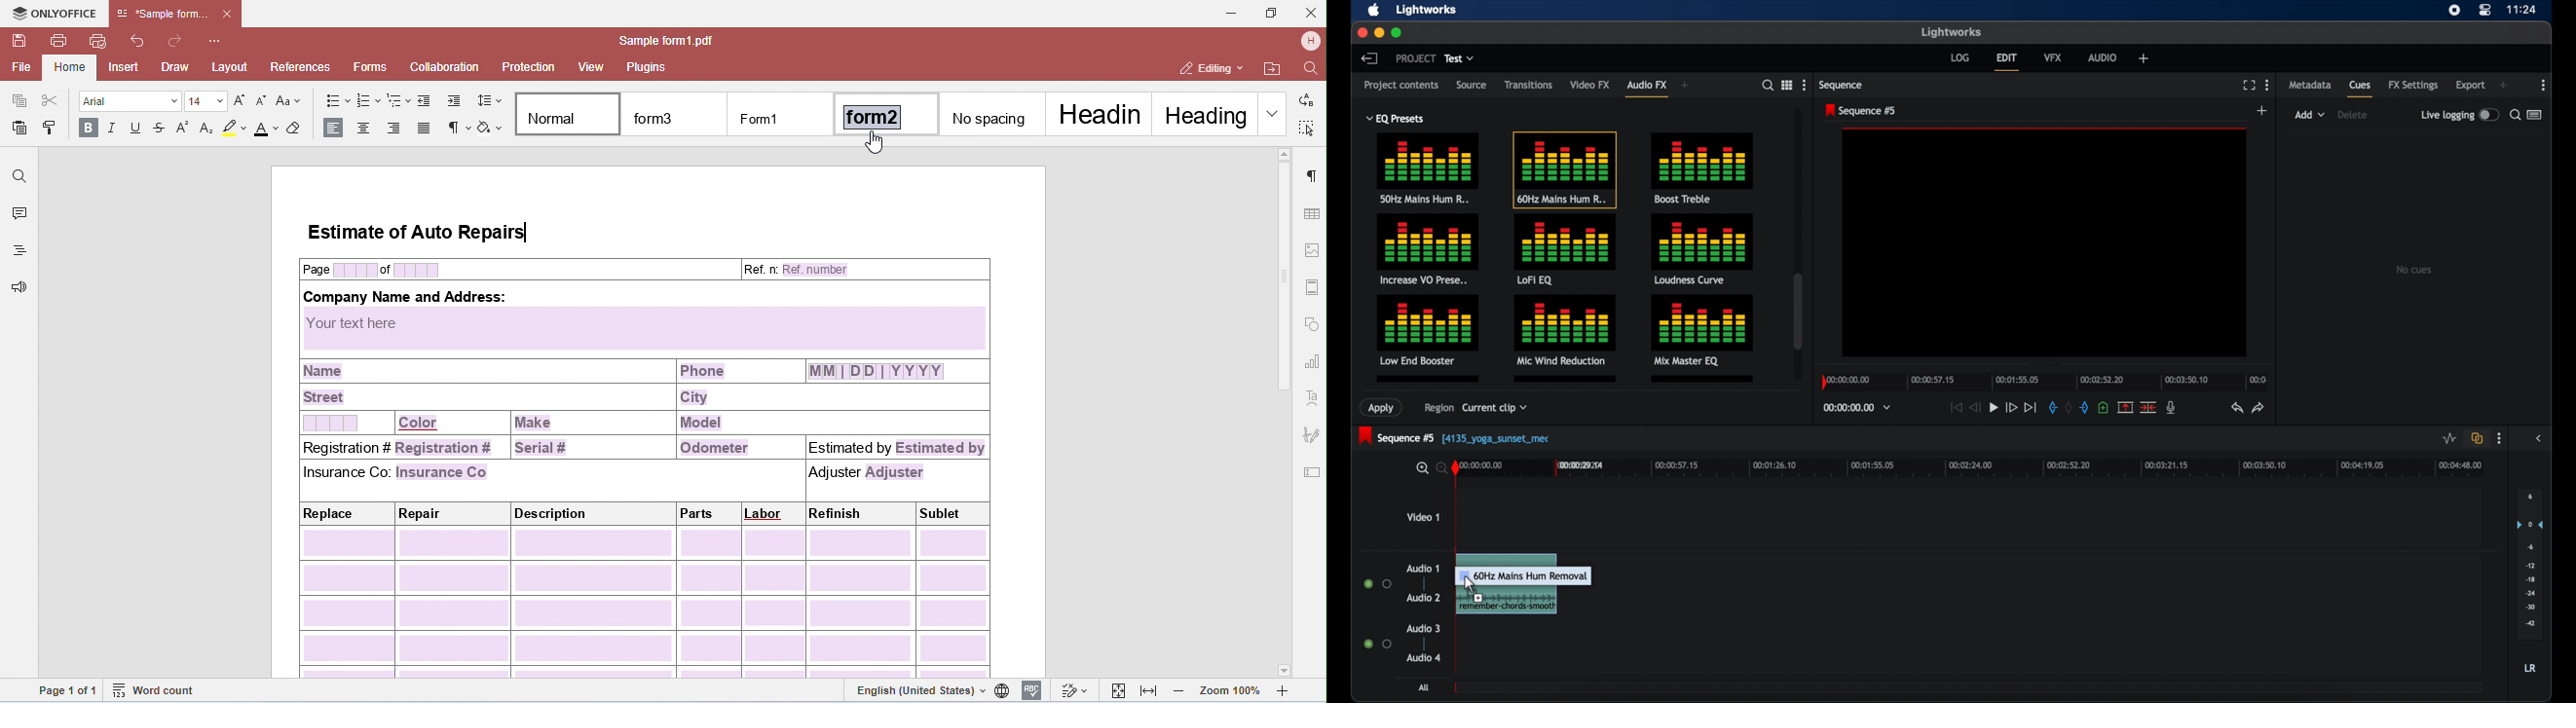 This screenshot has width=2576, height=728. Describe the element at coordinates (1423, 629) in the screenshot. I see `audio 3` at that location.